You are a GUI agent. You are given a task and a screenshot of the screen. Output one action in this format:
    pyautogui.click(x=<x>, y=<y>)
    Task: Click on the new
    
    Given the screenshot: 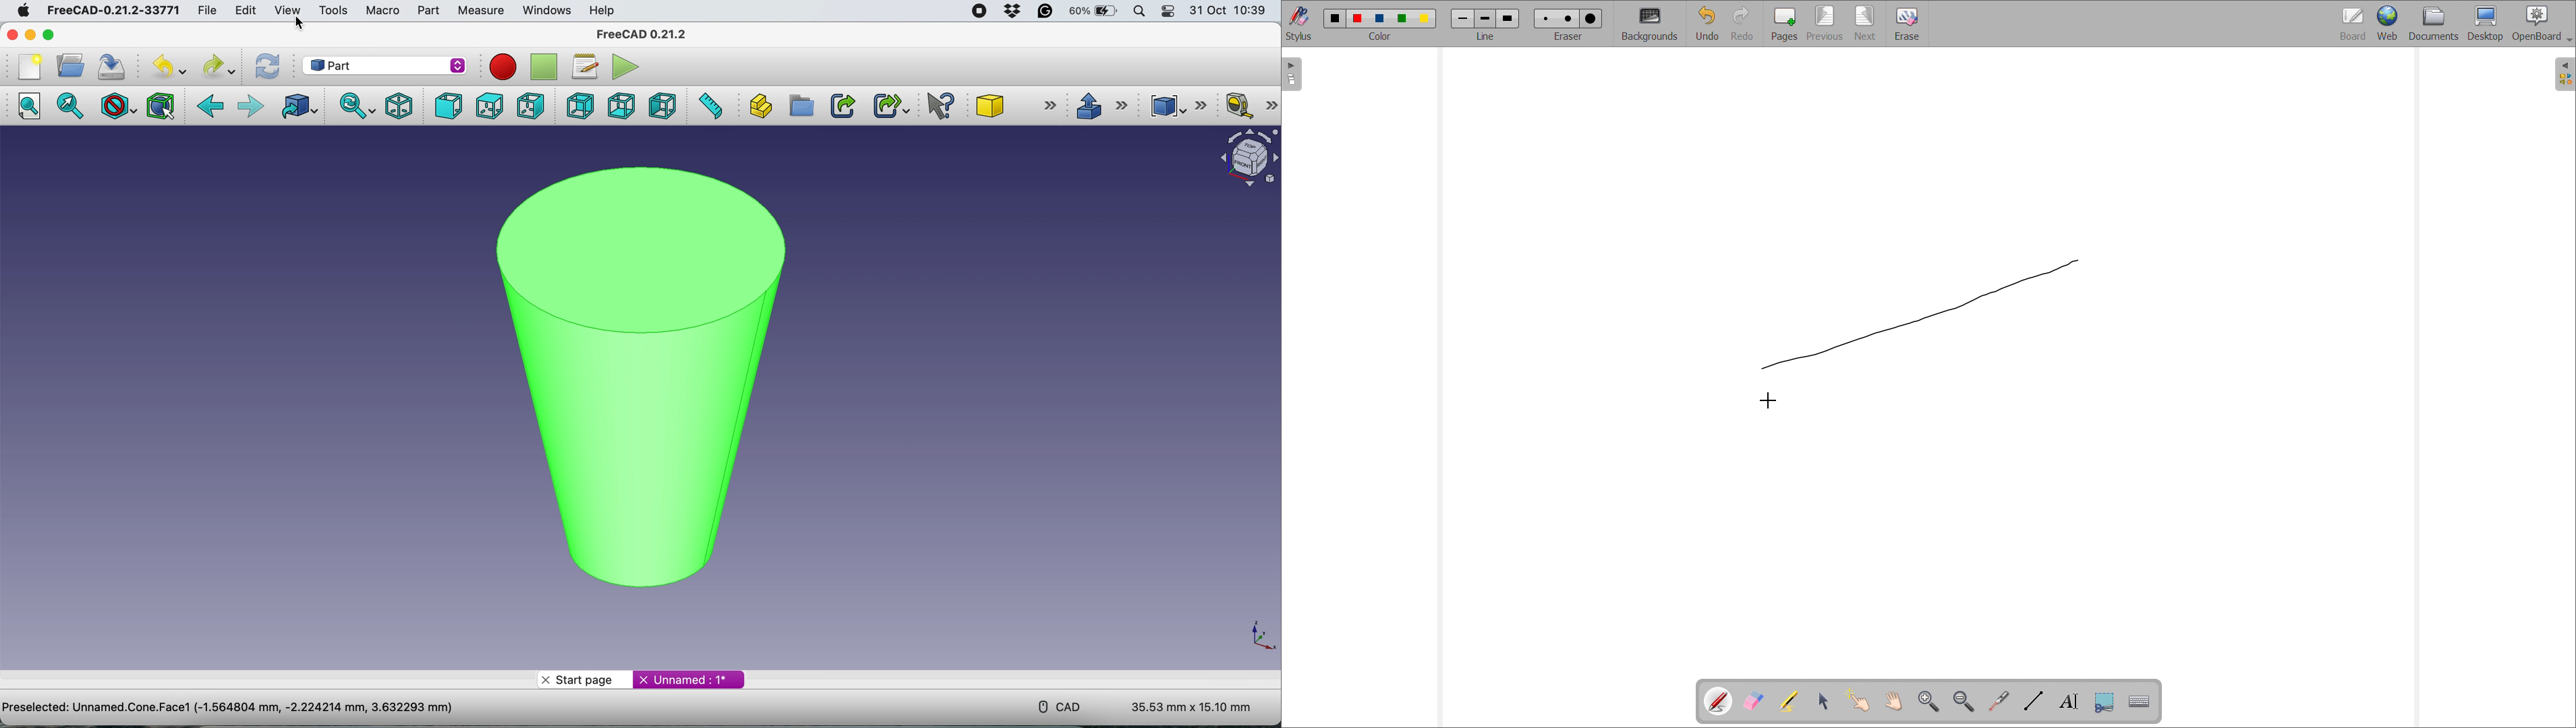 What is the action you would take?
    pyautogui.click(x=27, y=66)
    